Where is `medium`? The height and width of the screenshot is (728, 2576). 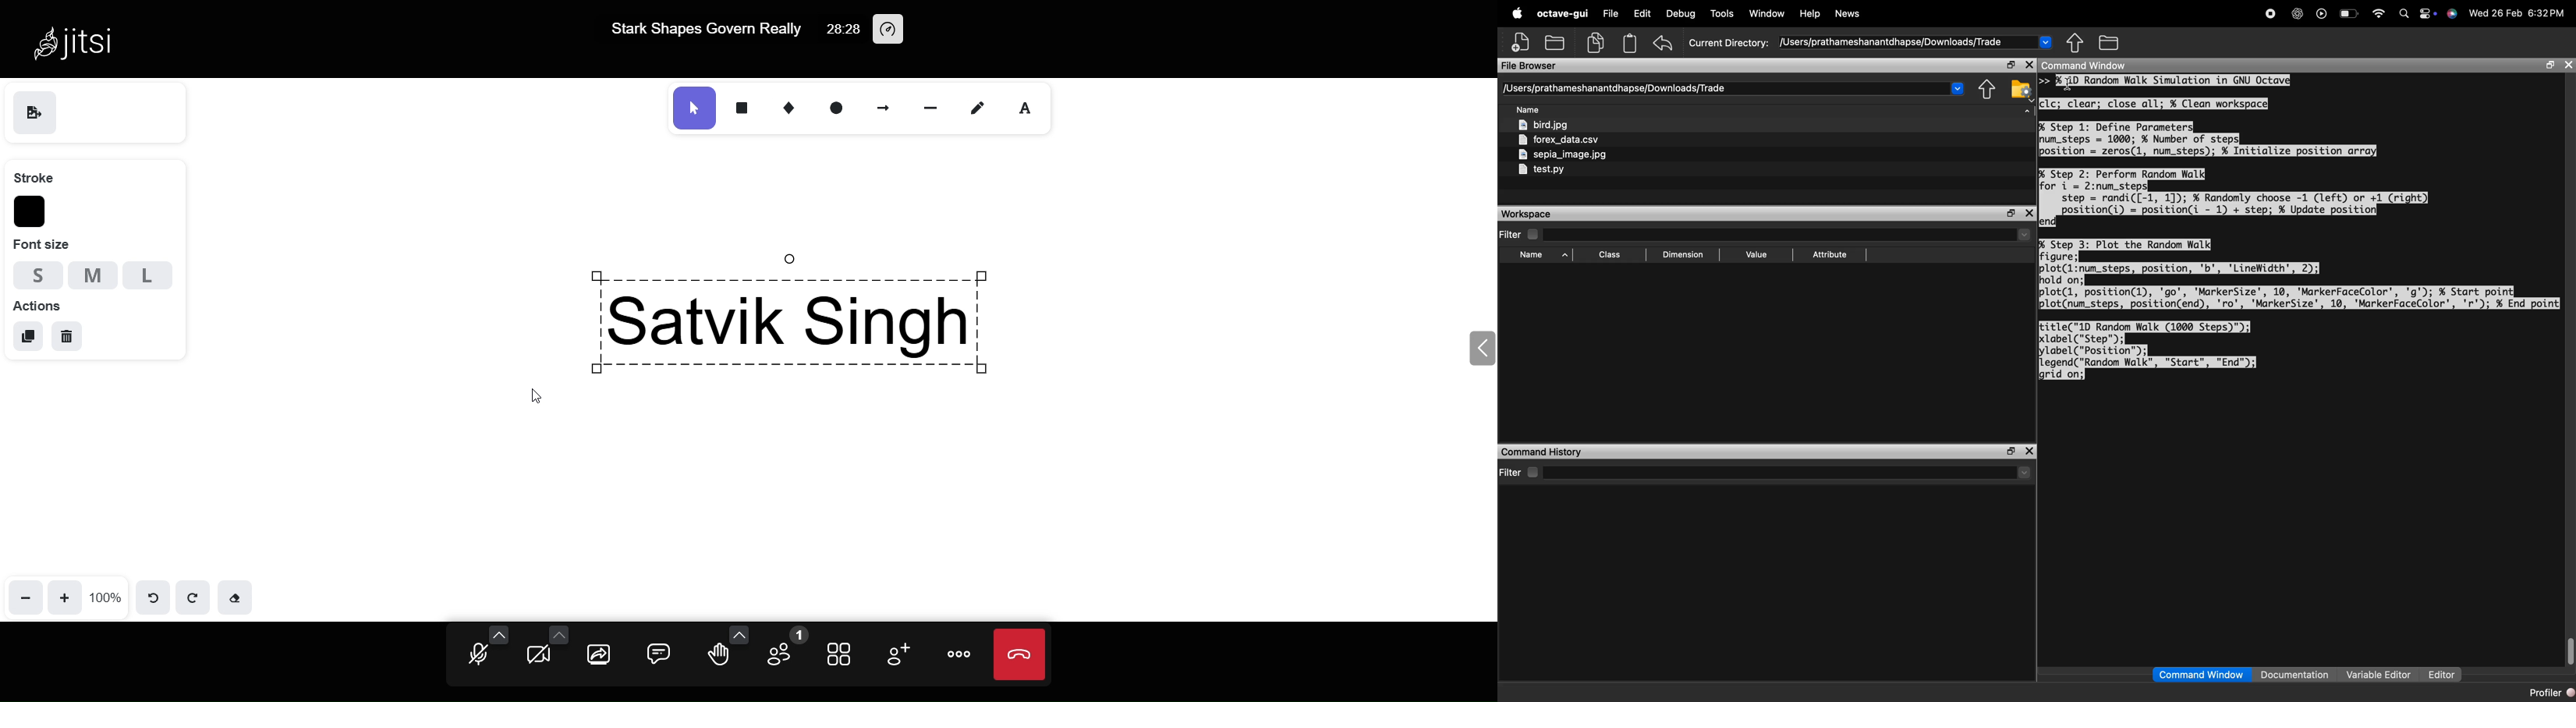 medium is located at coordinates (93, 275).